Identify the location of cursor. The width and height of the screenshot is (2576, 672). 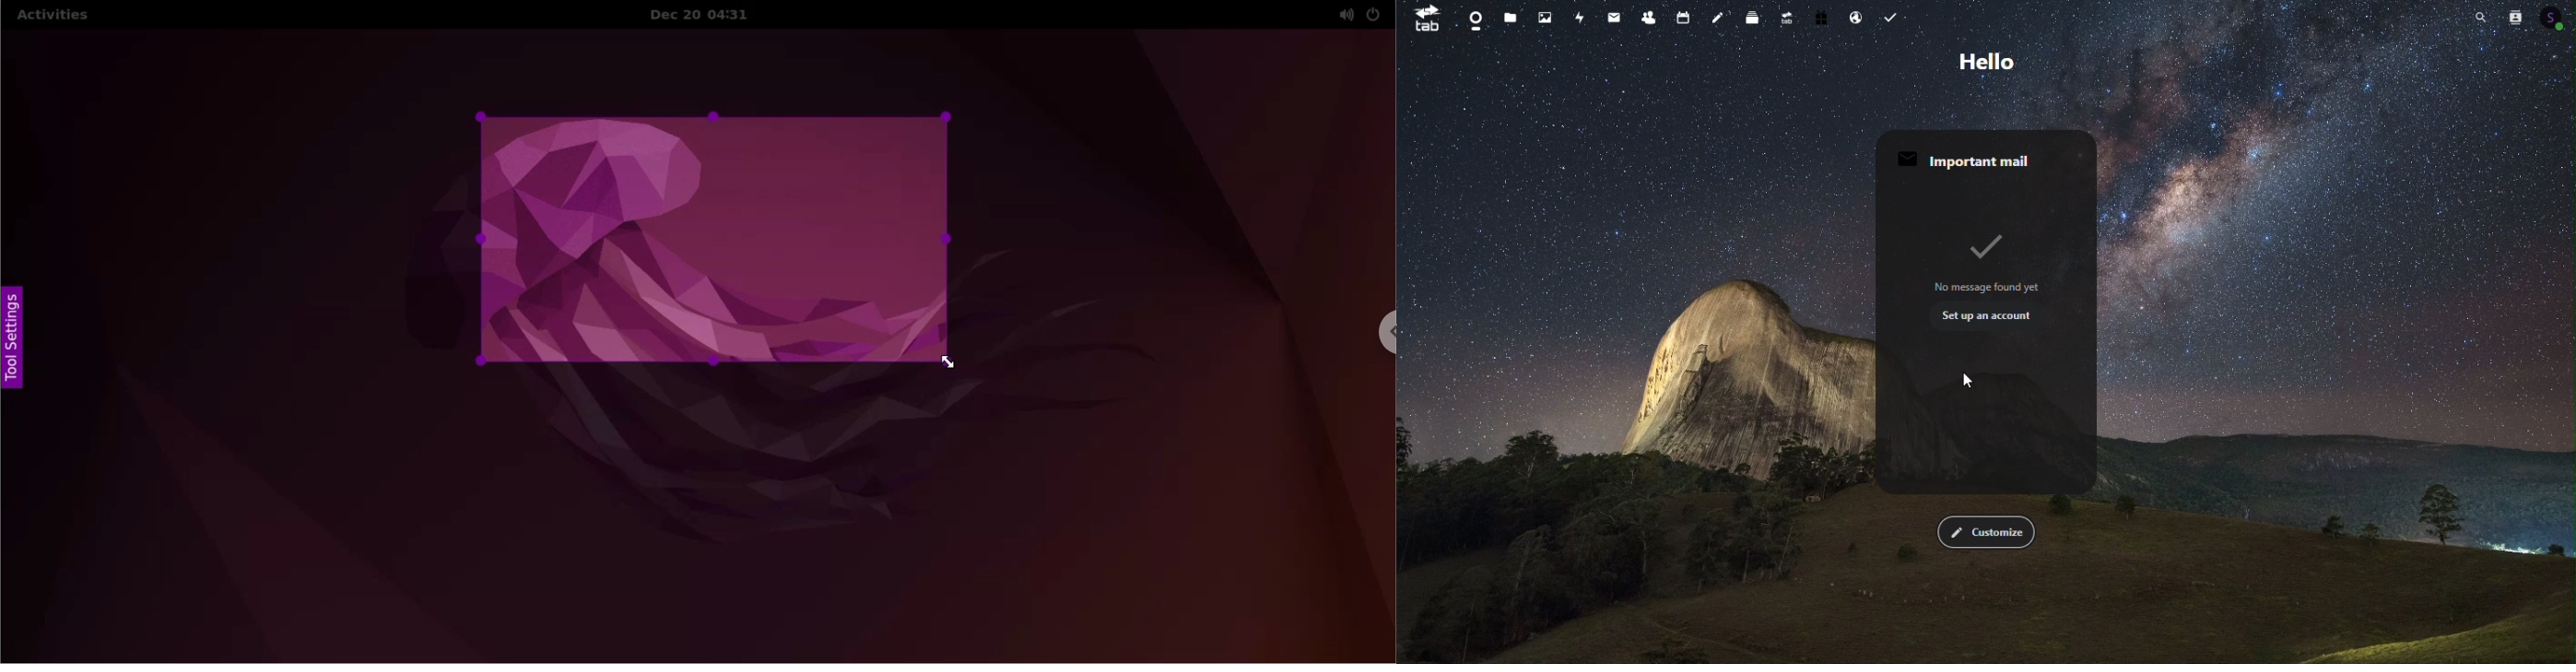
(957, 365).